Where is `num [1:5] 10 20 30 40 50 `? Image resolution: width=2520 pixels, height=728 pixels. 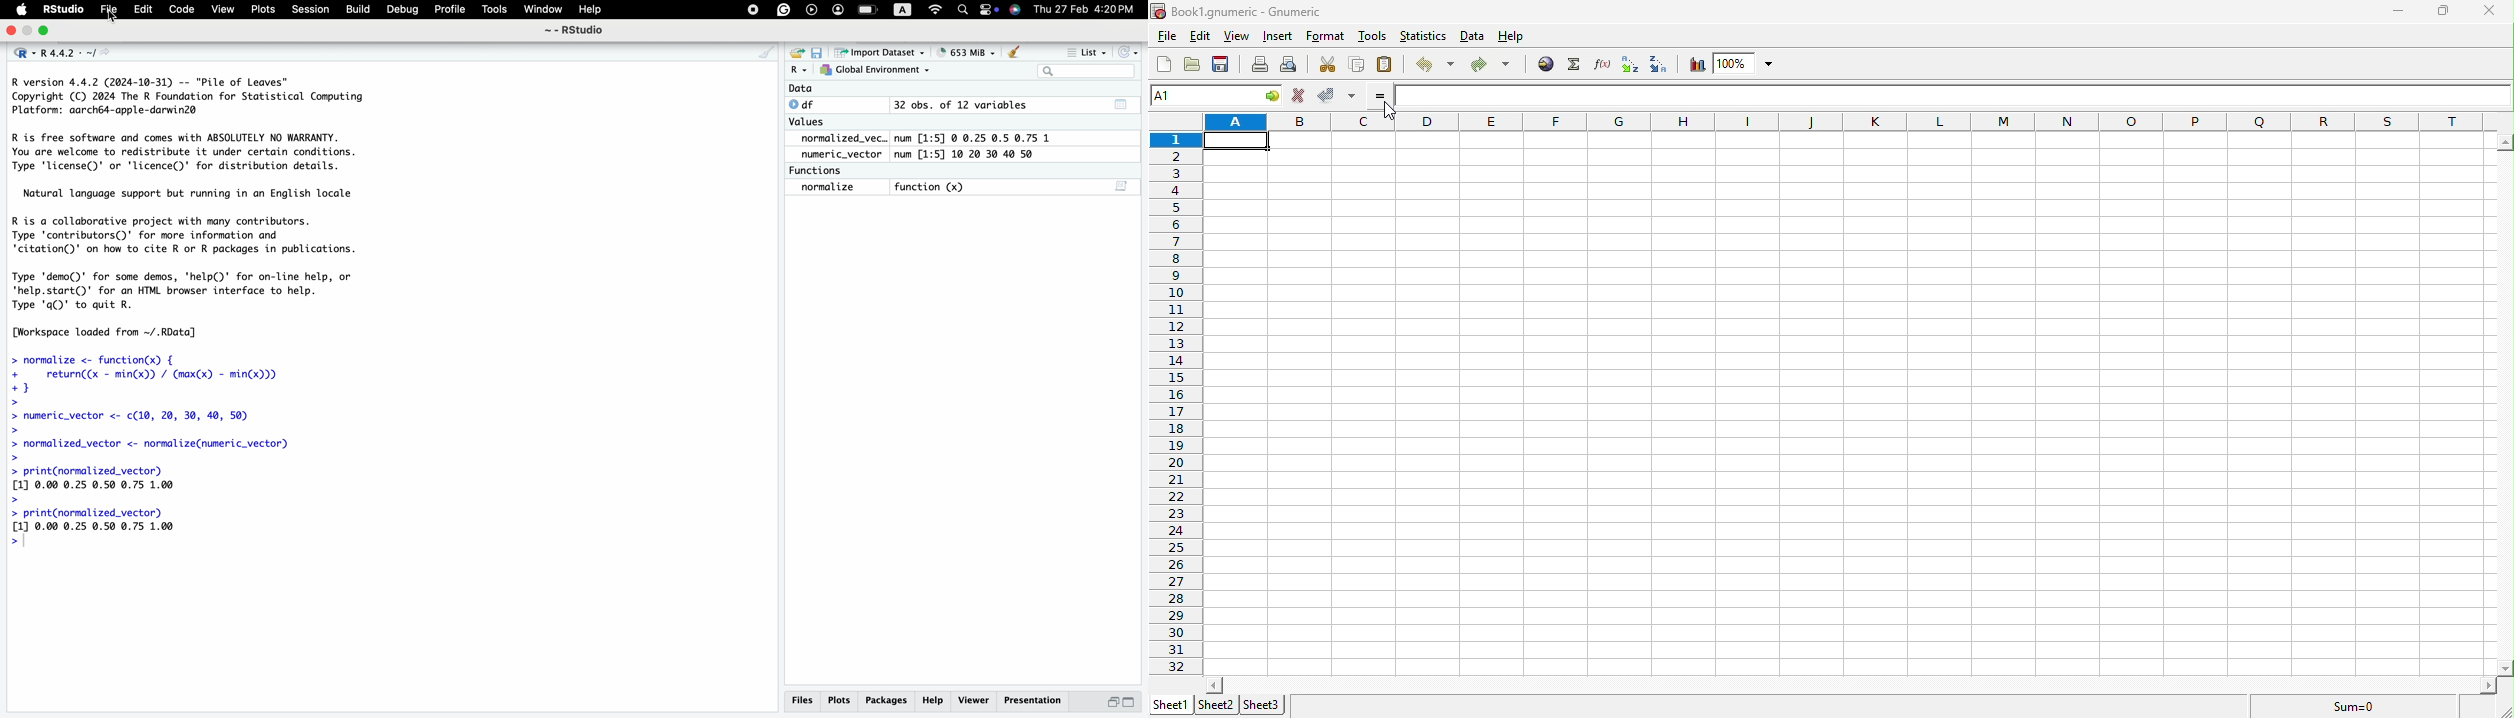
num [1:5] 10 20 30 40 50  is located at coordinates (969, 155).